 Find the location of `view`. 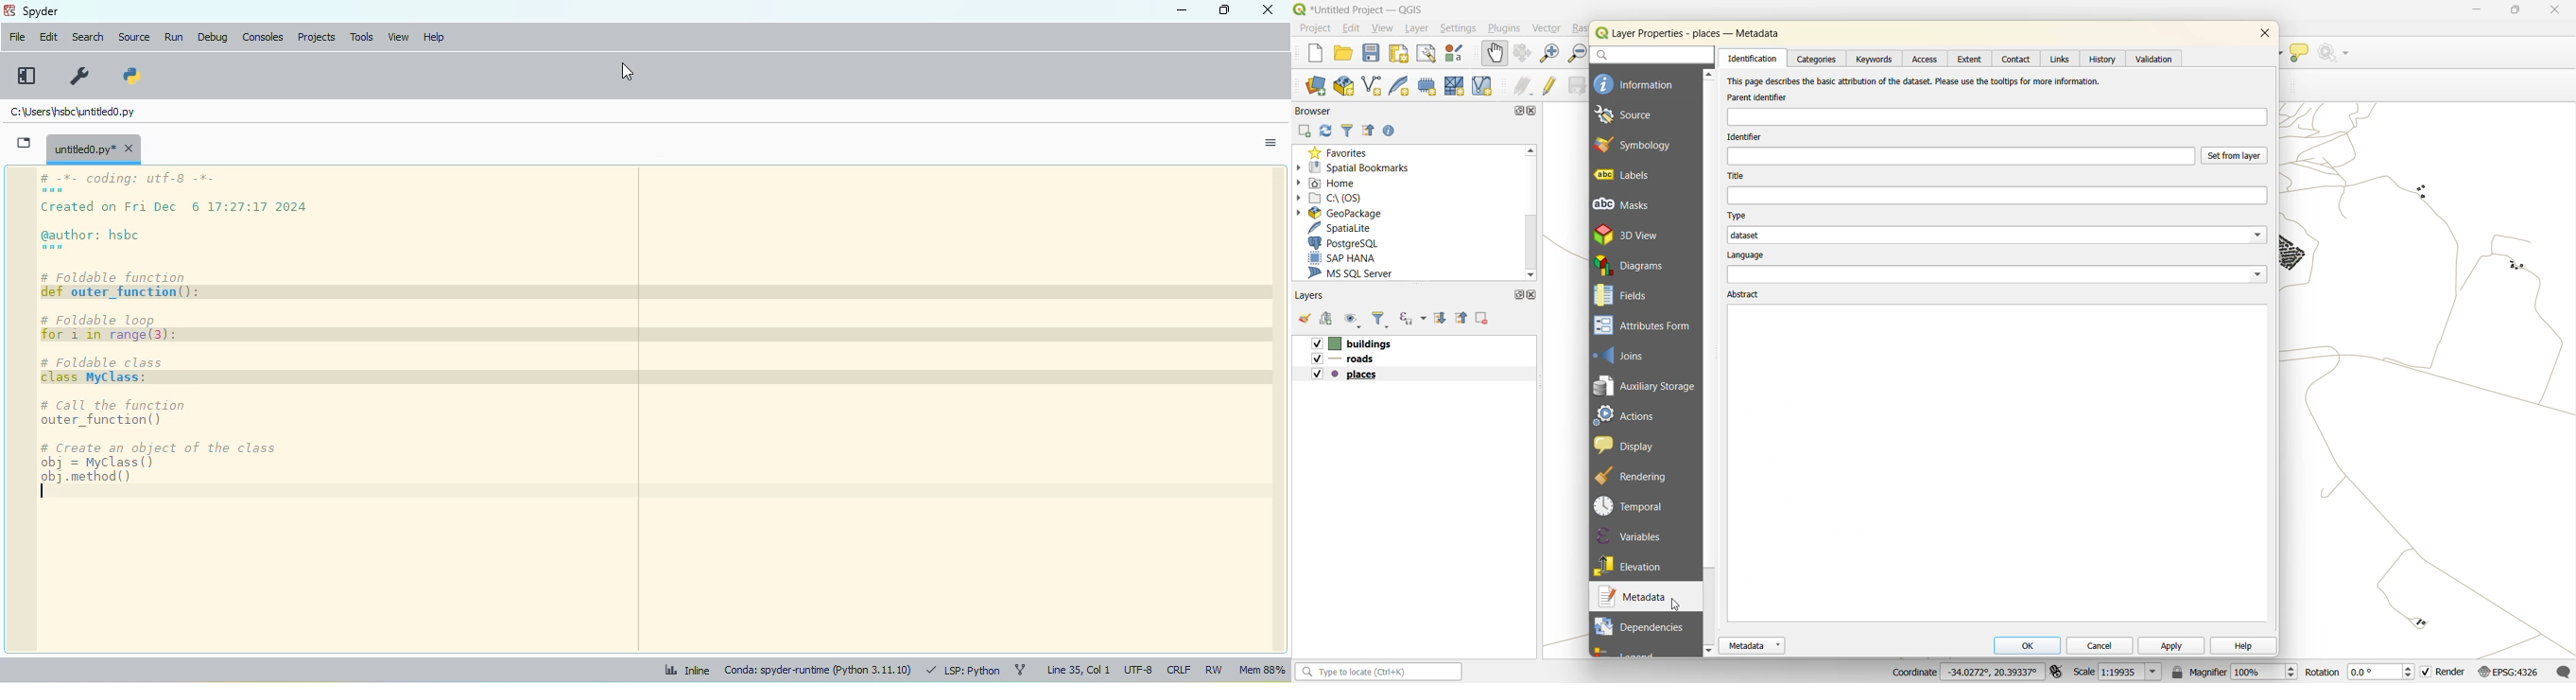

view is located at coordinates (400, 37).